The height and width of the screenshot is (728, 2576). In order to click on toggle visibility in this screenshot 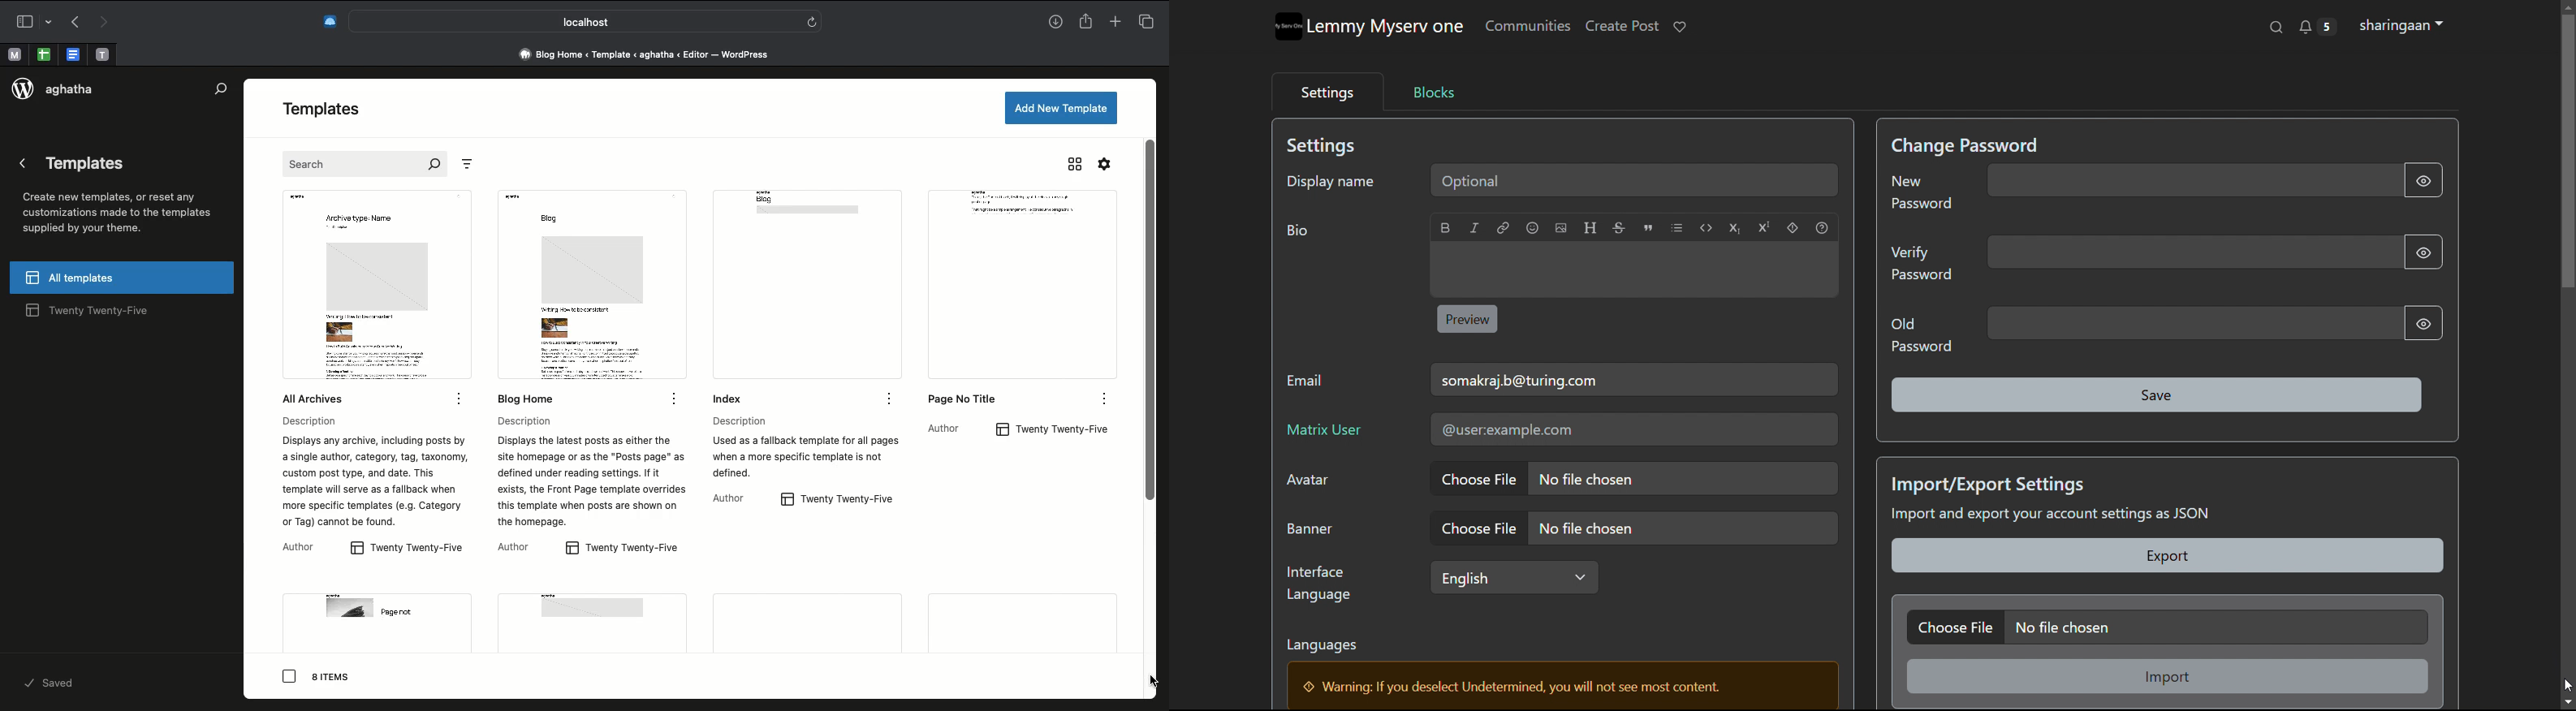, I will do `click(2423, 180)`.